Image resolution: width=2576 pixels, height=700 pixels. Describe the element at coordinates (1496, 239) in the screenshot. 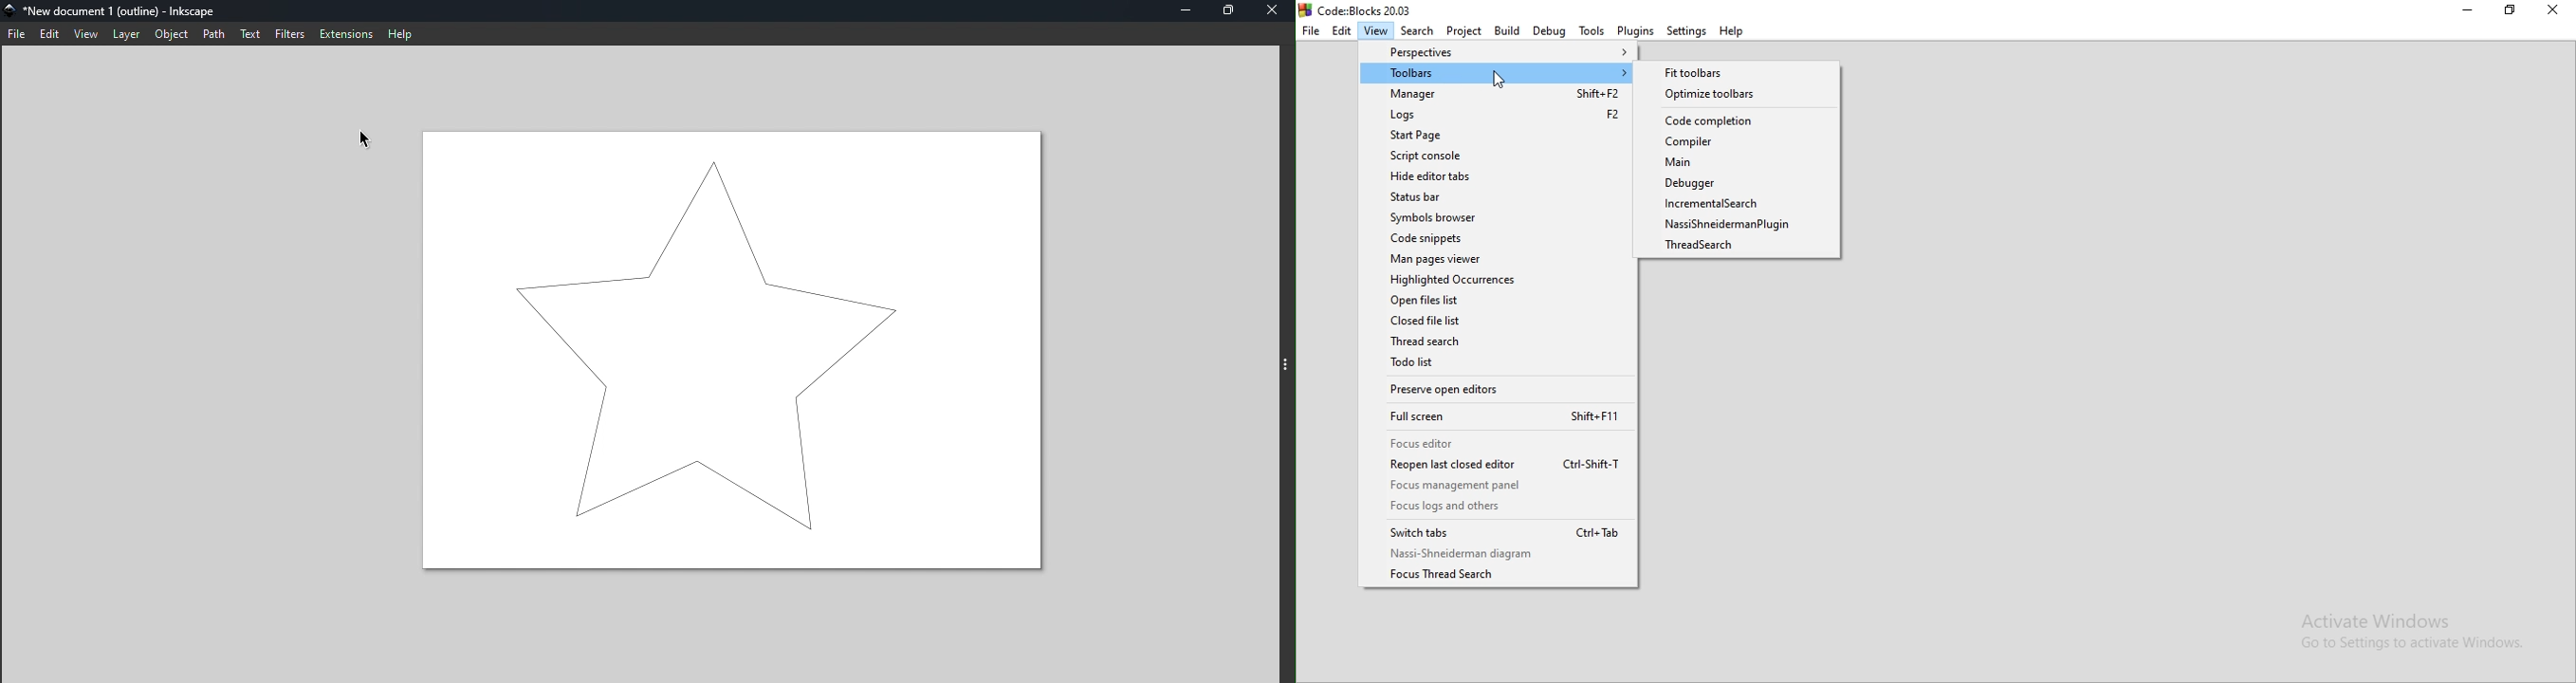

I see `Code snippets` at that location.